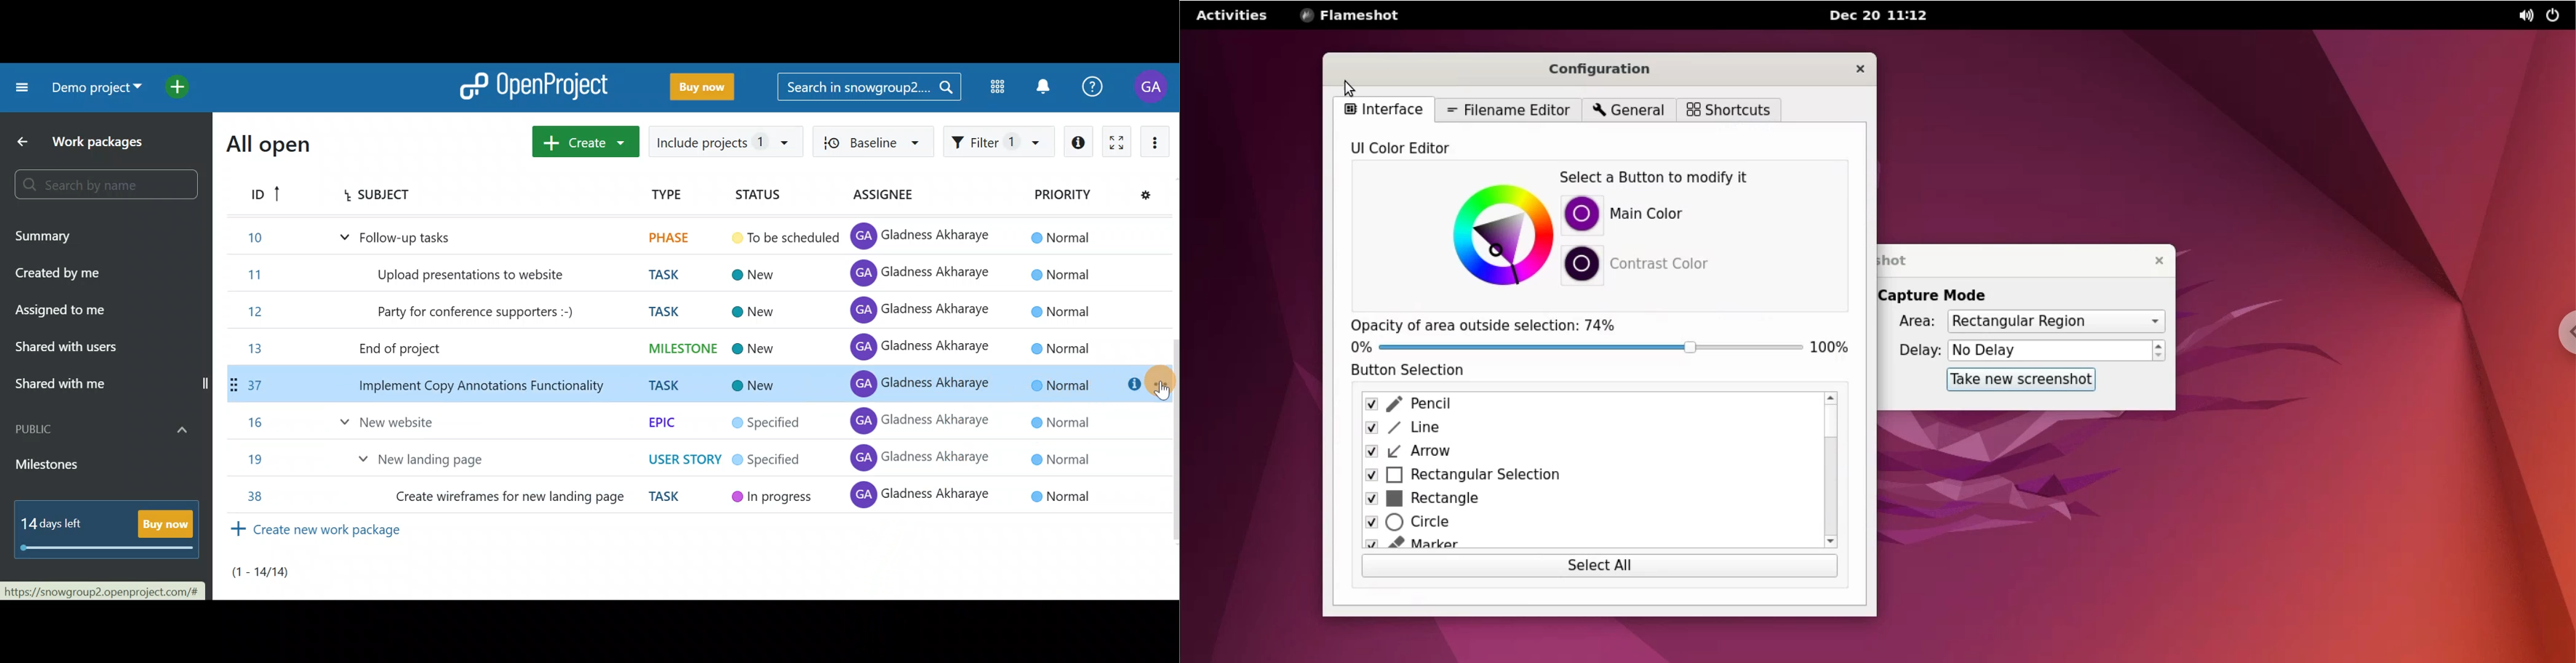 The height and width of the screenshot is (672, 2576). I want to click on Buy now, so click(703, 86).